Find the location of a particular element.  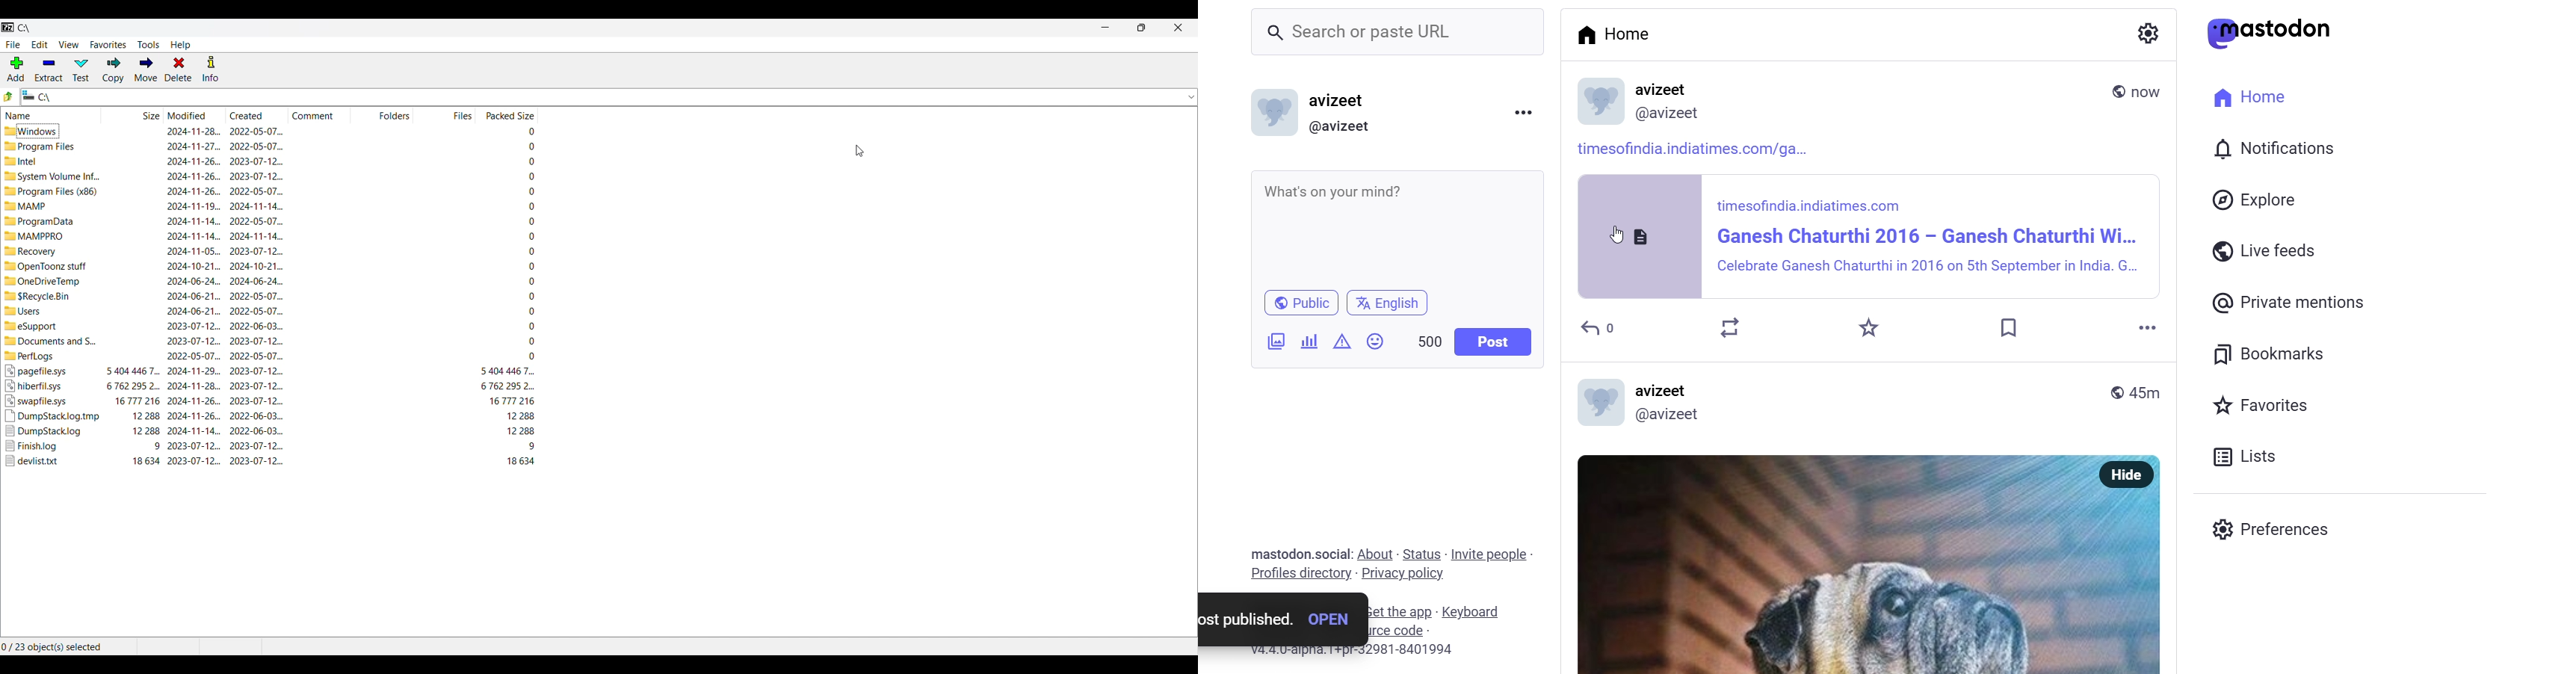

Selected items out of the total number of items  is located at coordinates (52, 646).